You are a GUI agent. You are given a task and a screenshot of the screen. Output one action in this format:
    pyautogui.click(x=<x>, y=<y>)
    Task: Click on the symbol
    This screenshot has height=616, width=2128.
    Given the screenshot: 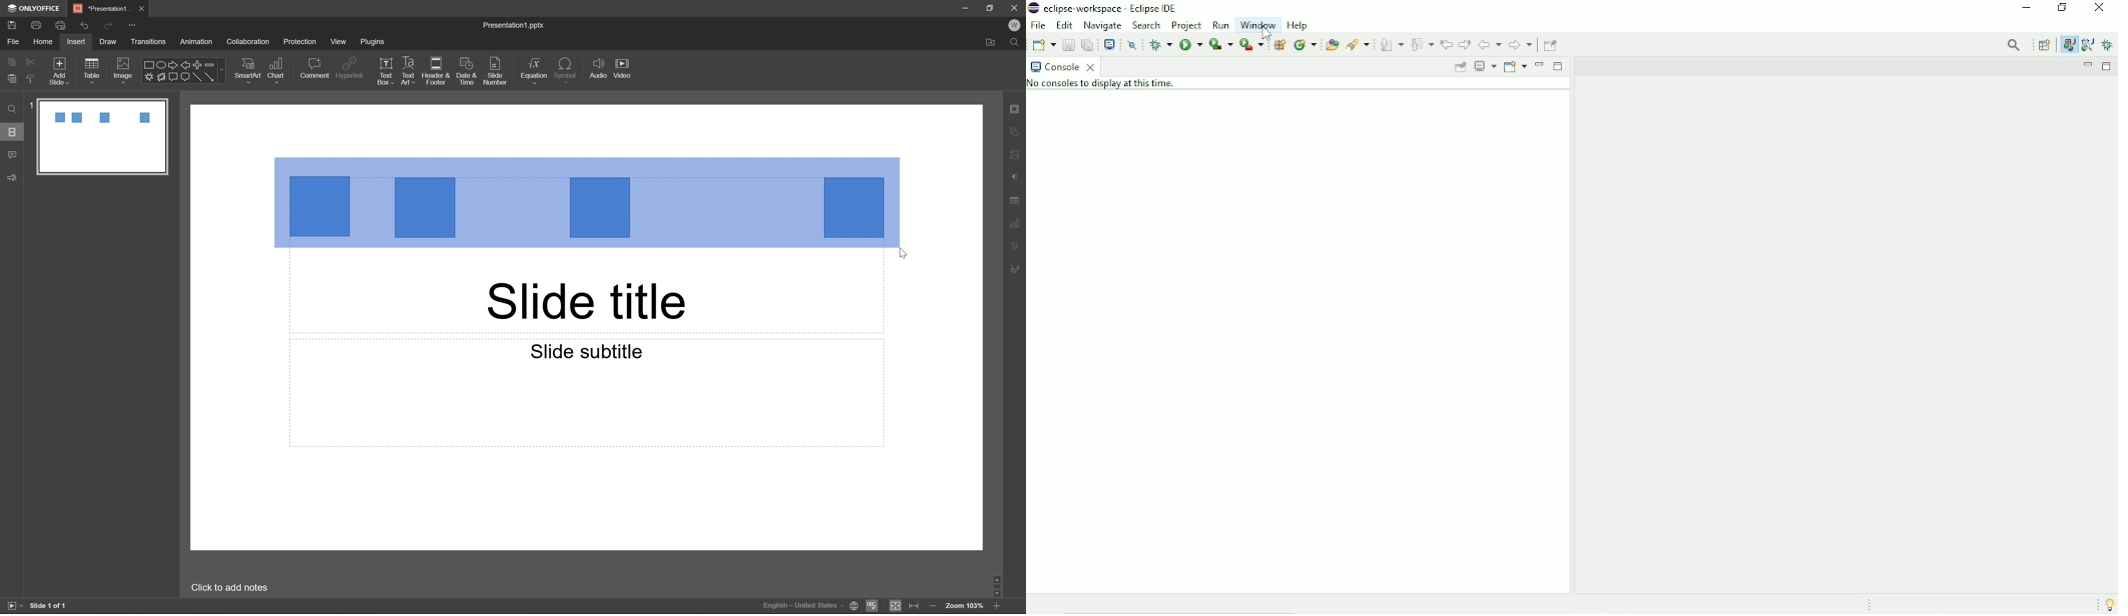 What is the action you would take?
    pyautogui.click(x=566, y=69)
    